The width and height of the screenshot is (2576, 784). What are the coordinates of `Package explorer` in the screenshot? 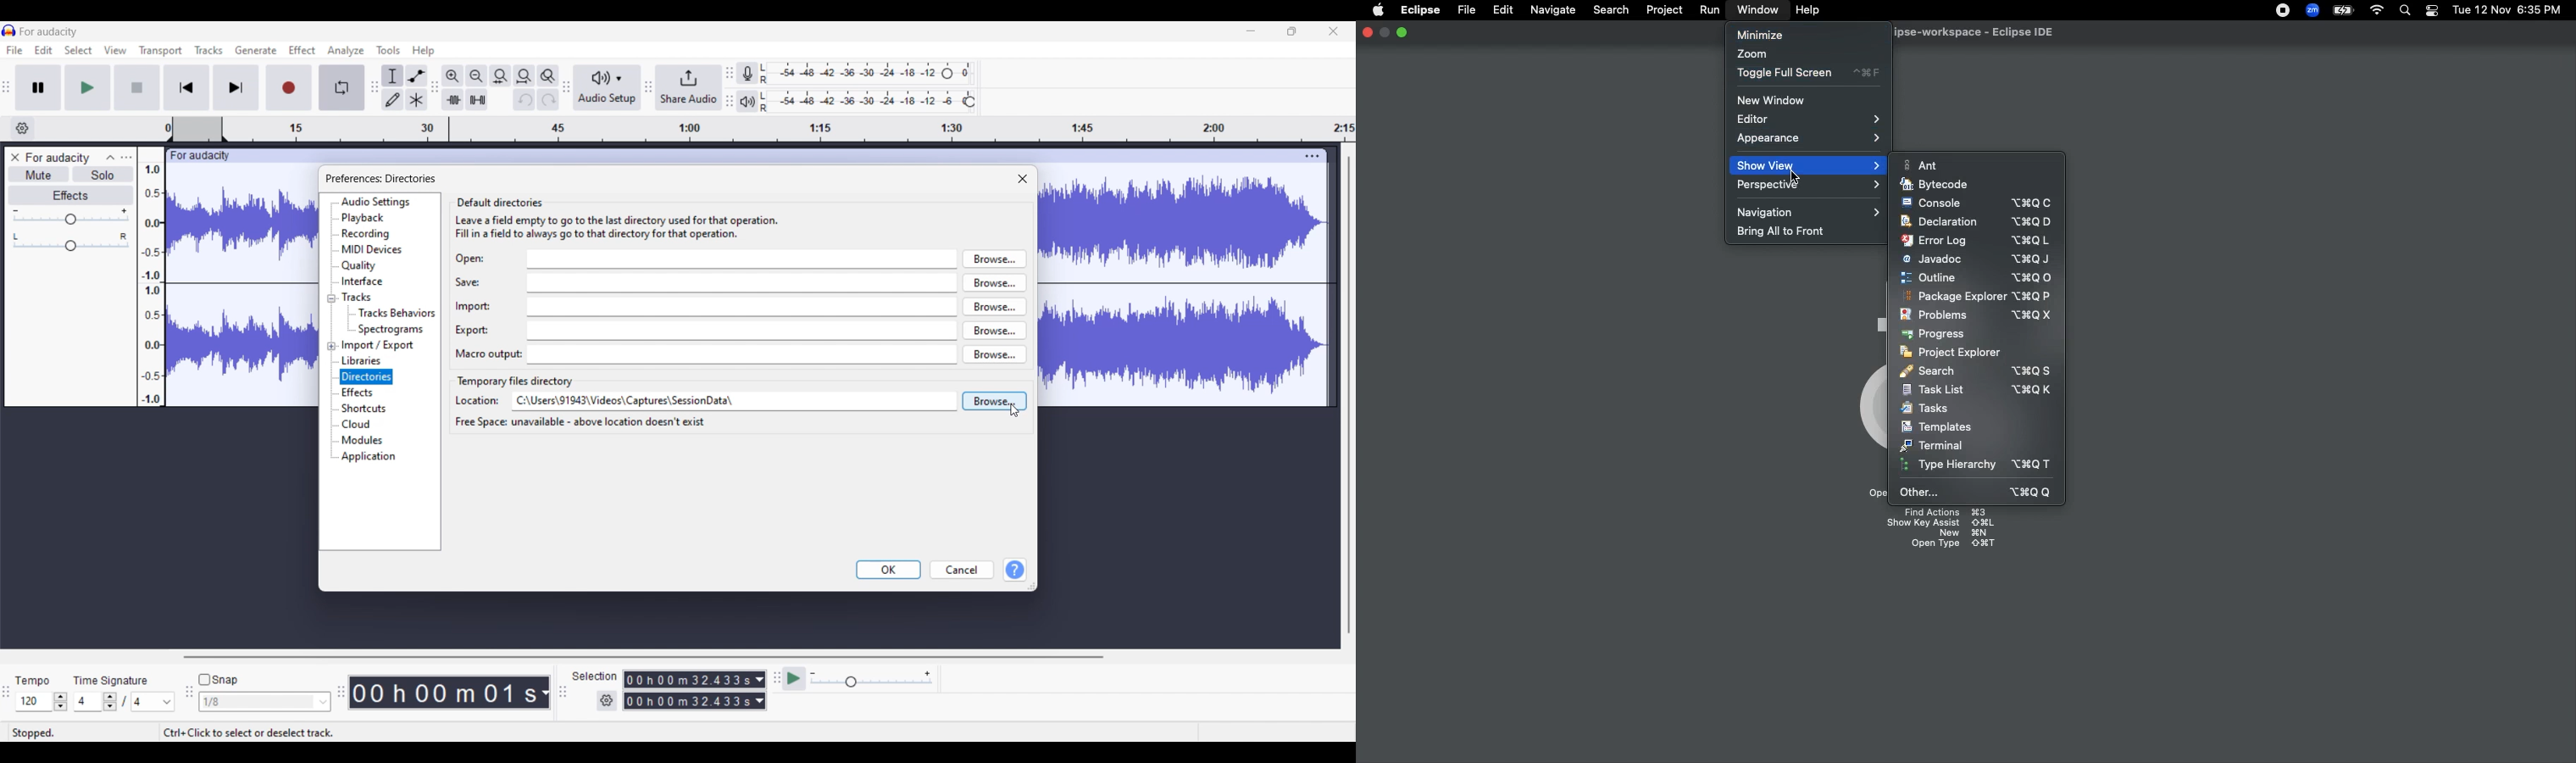 It's located at (1976, 297).